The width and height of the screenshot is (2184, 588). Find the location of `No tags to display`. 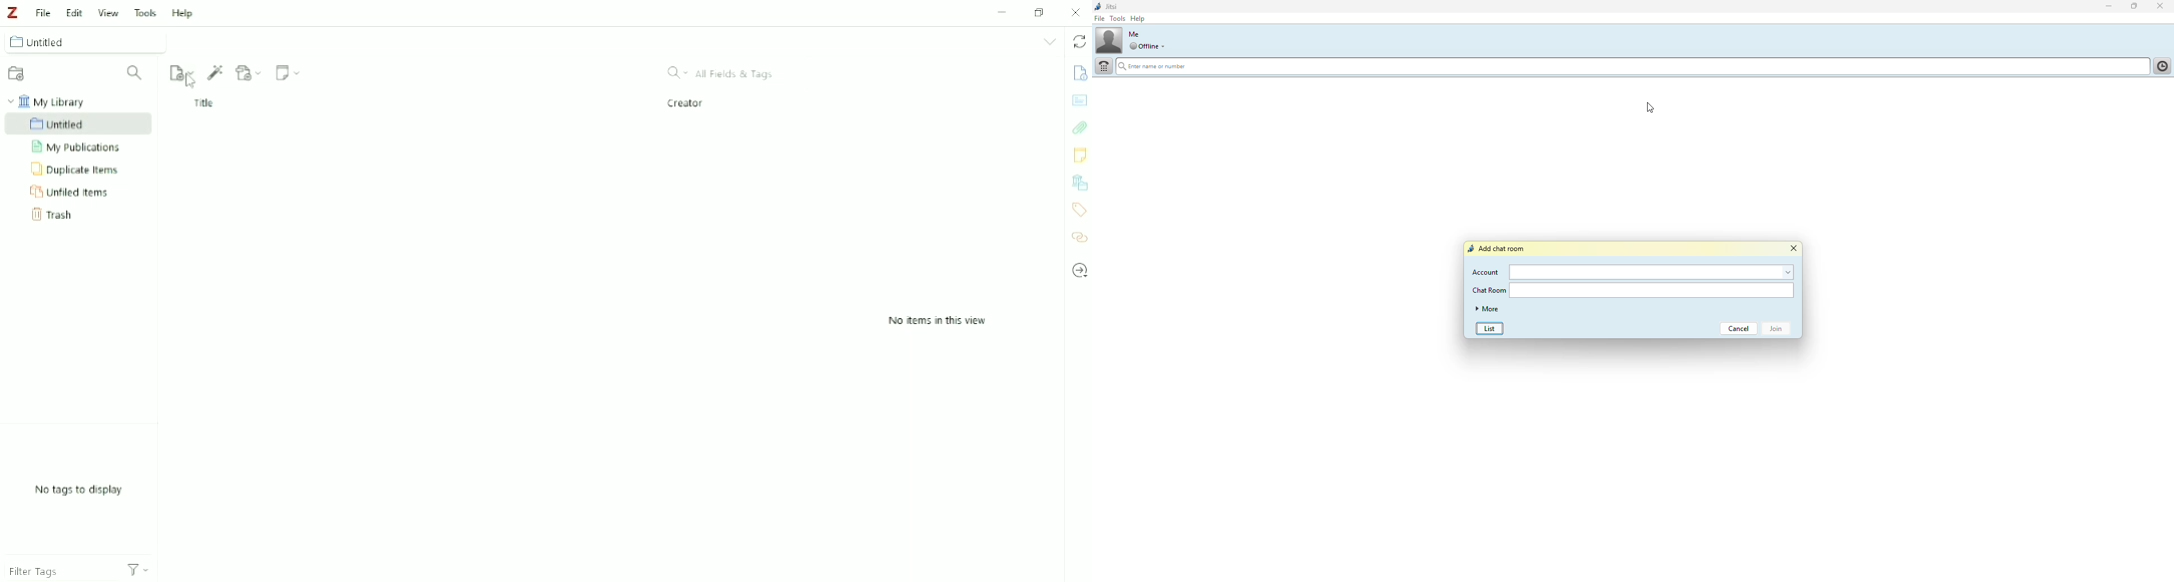

No tags to display is located at coordinates (79, 490).